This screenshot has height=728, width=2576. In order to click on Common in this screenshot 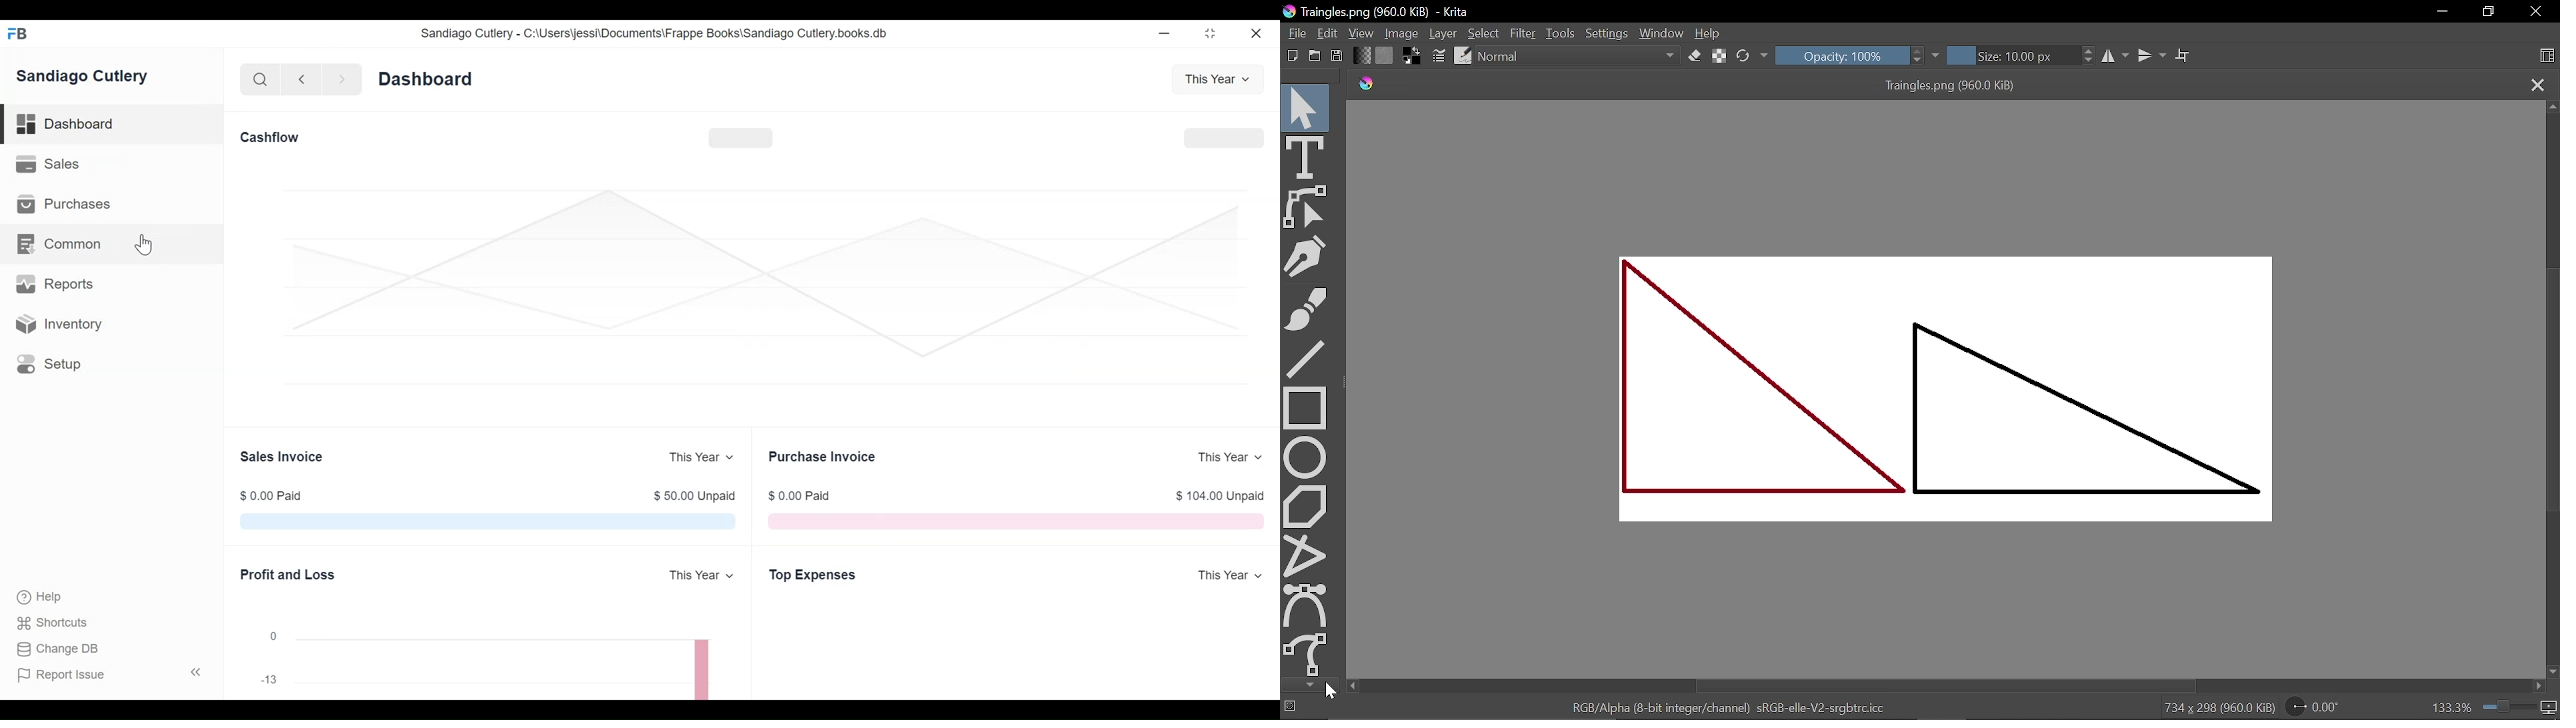, I will do `click(71, 244)`.